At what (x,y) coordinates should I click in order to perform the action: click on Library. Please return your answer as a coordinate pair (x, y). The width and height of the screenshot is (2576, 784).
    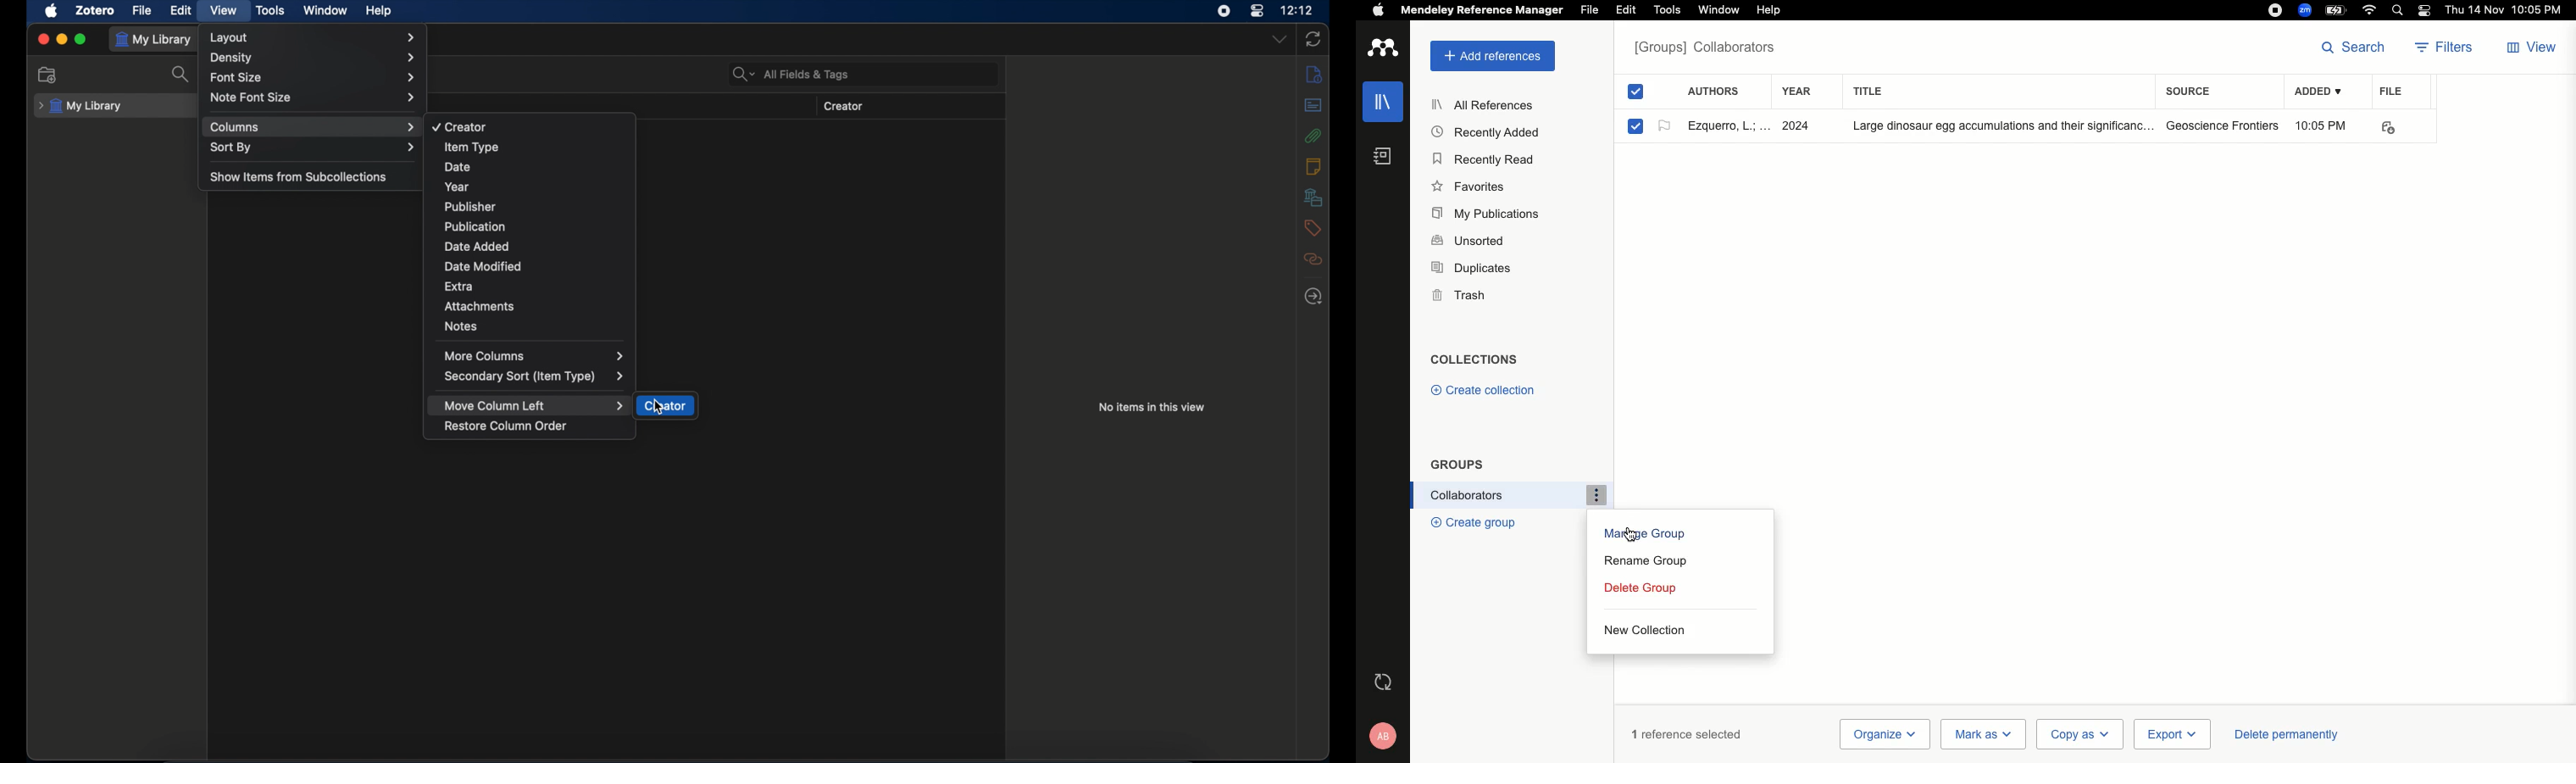
    Looking at the image, I should click on (1385, 102).